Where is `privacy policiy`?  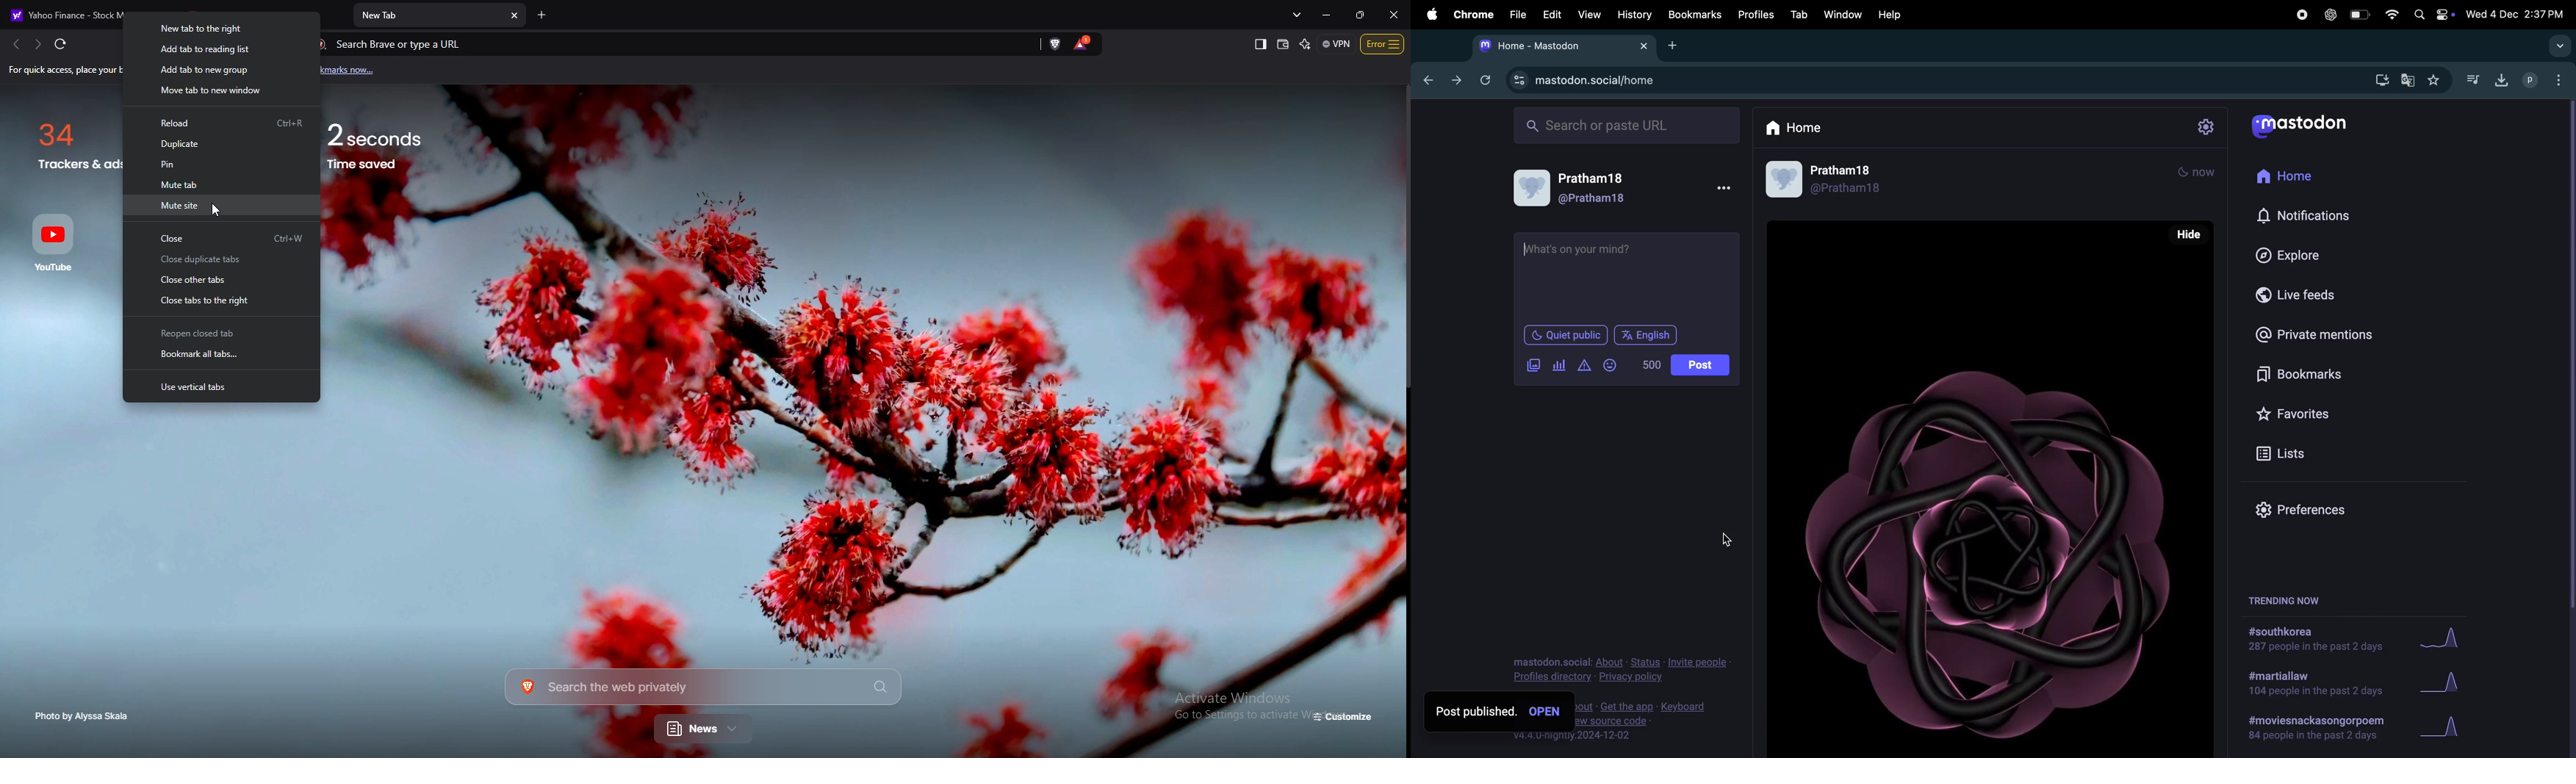
privacy policiy is located at coordinates (1623, 668).